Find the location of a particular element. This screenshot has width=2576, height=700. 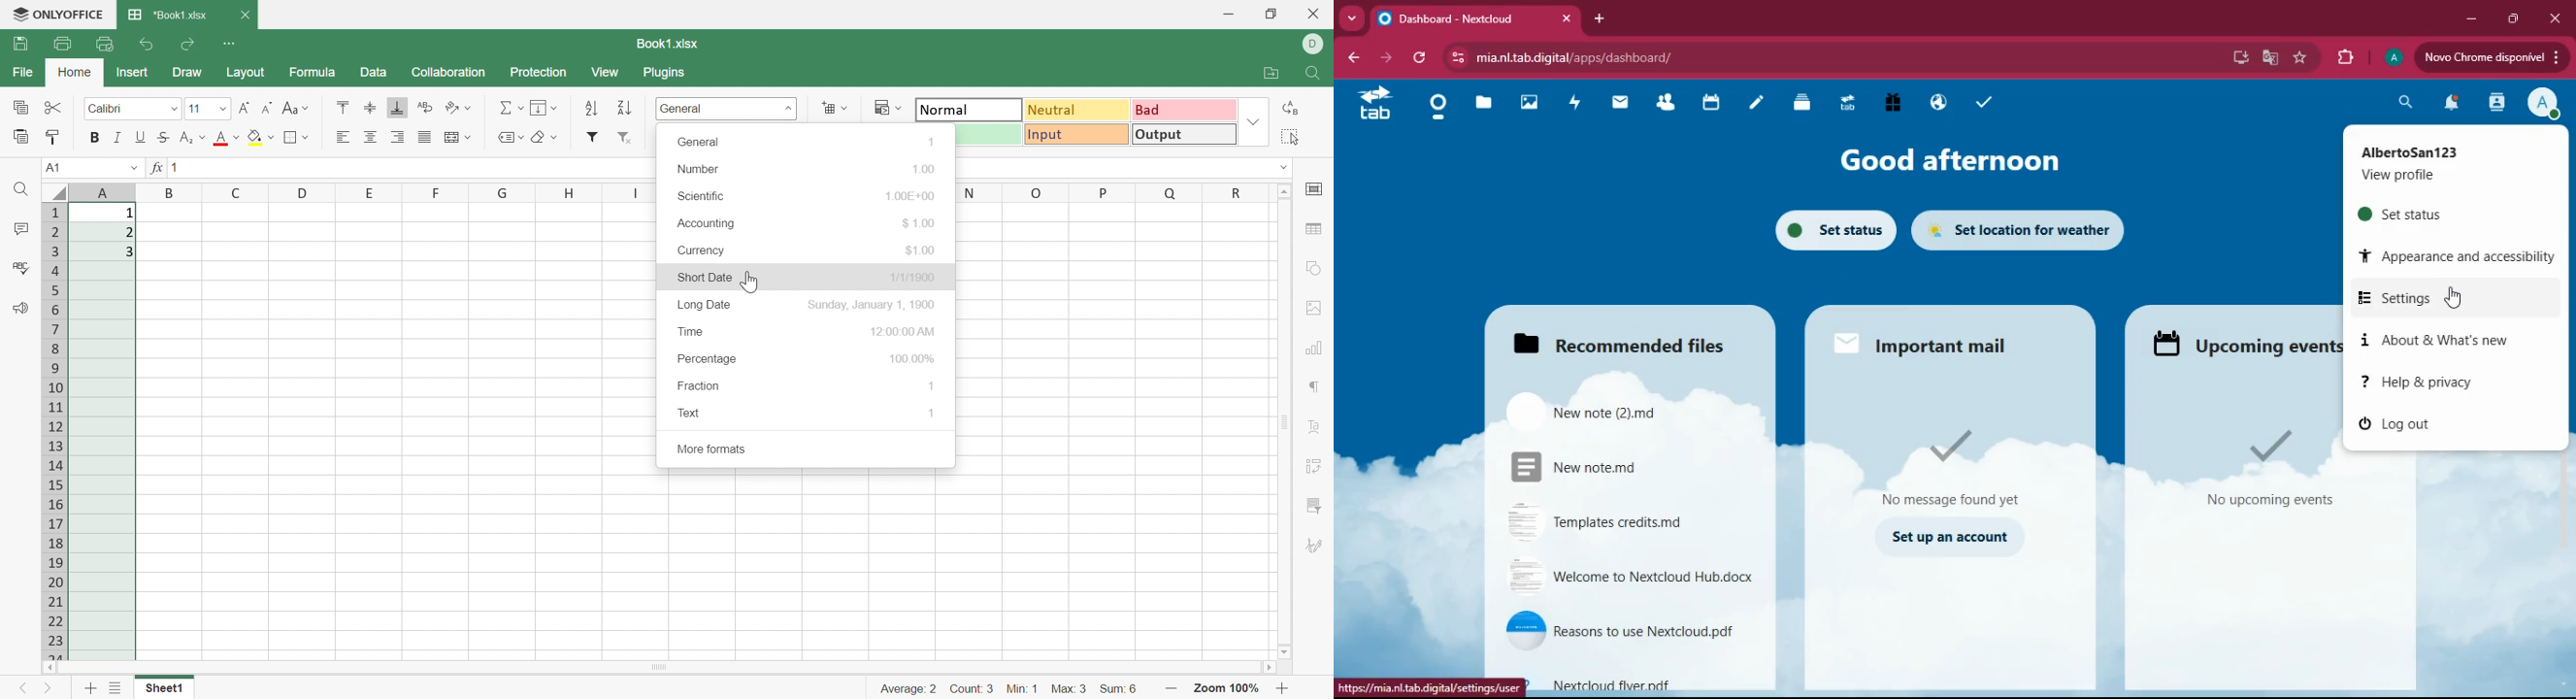

profile is located at coordinates (2394, 60).